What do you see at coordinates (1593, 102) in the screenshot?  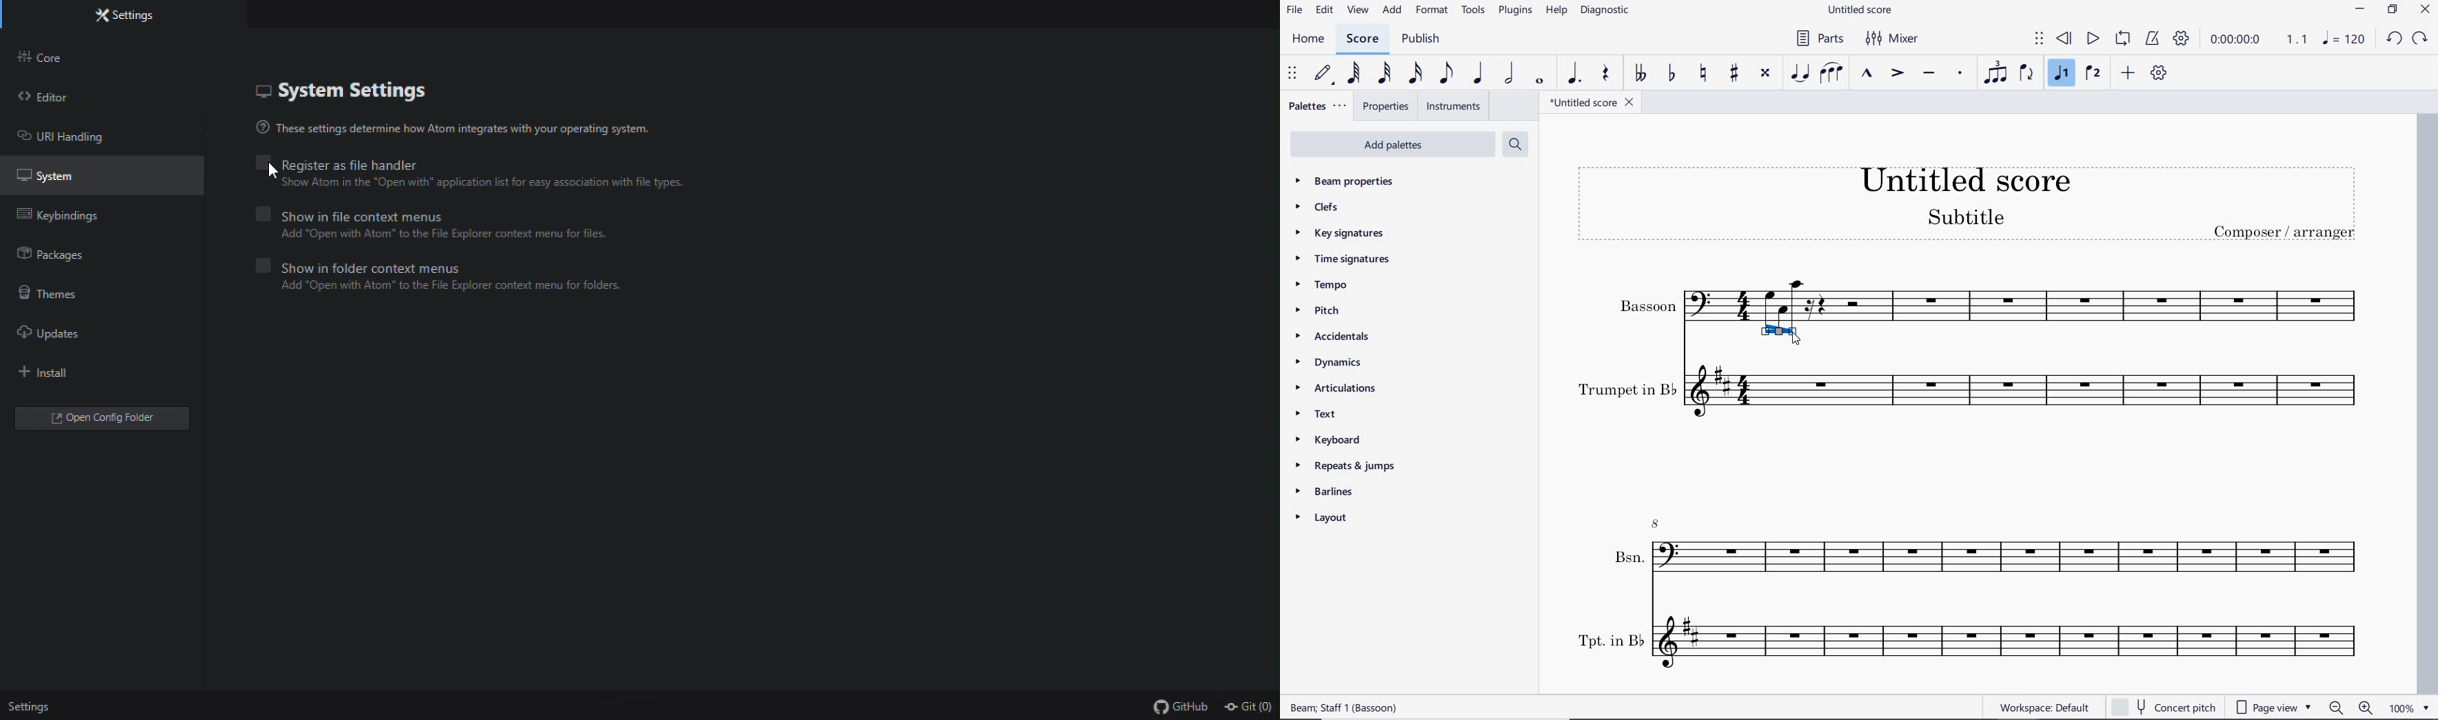 I see `file name` at bounding box center [1593, 102].